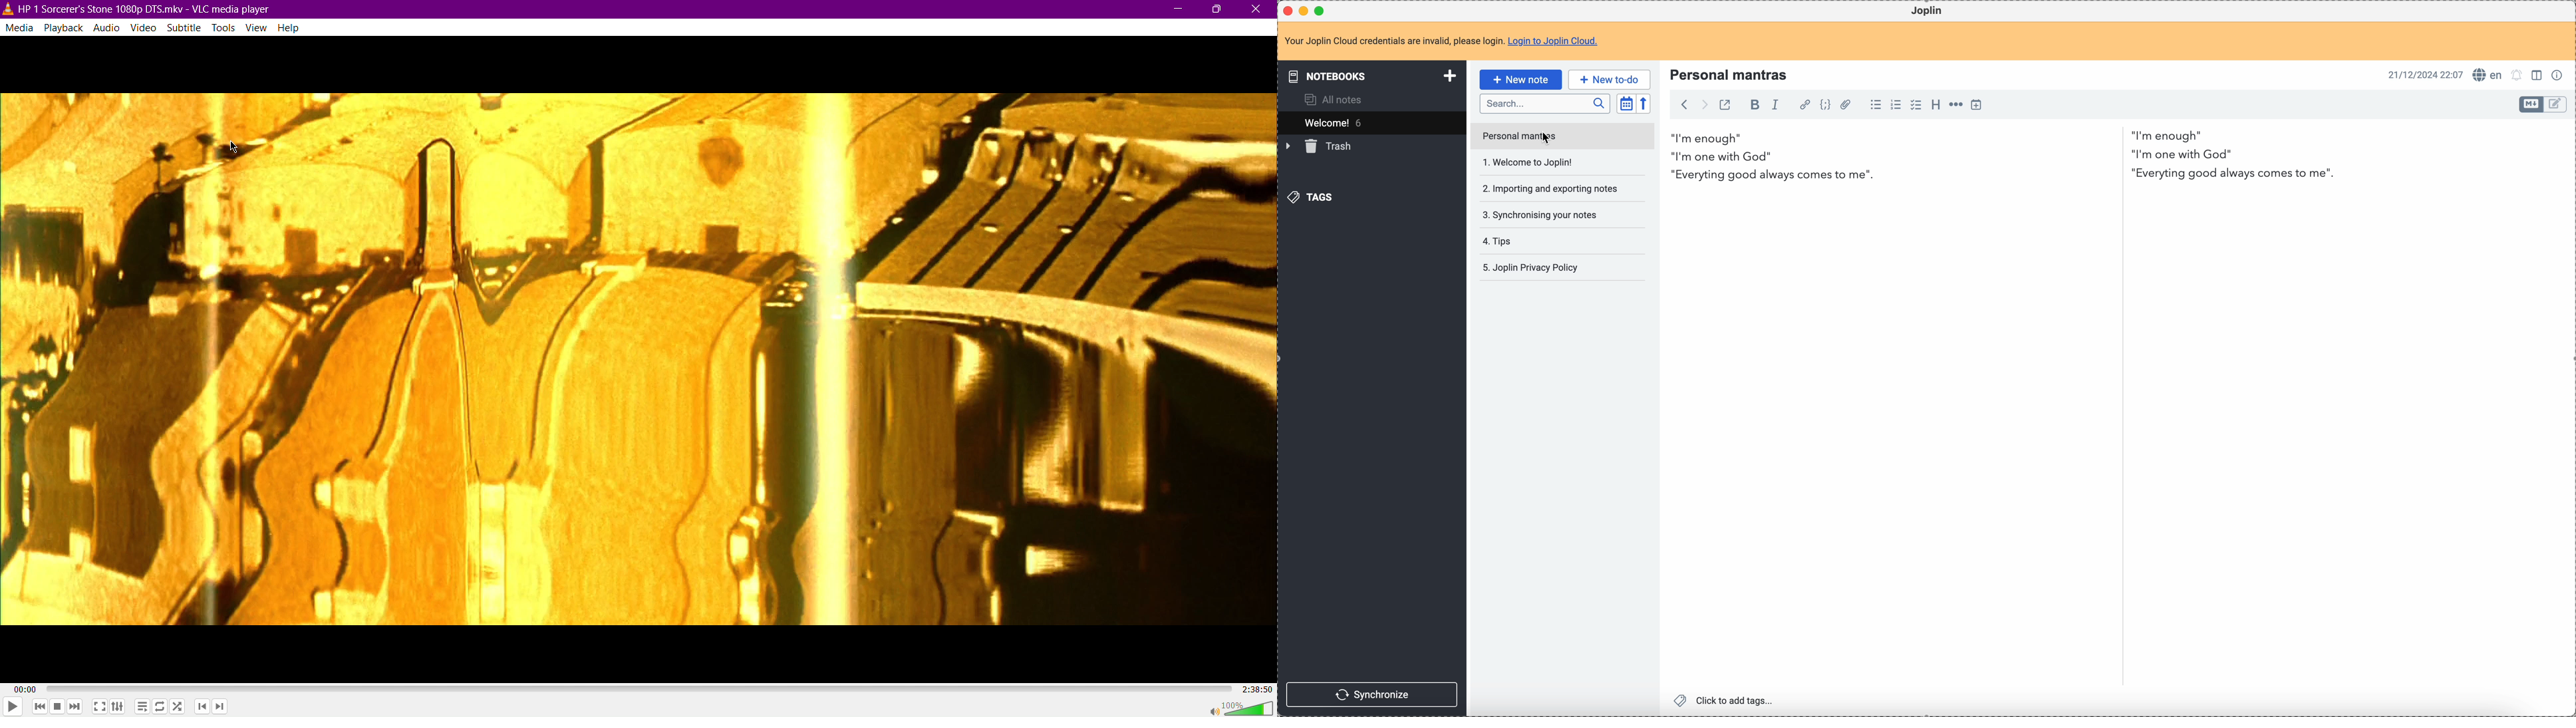 This screenshot has height=728, width=2576. Describe the element at coordinates (1803, 106) in the screenshot. I see `hyperlink` at that location.